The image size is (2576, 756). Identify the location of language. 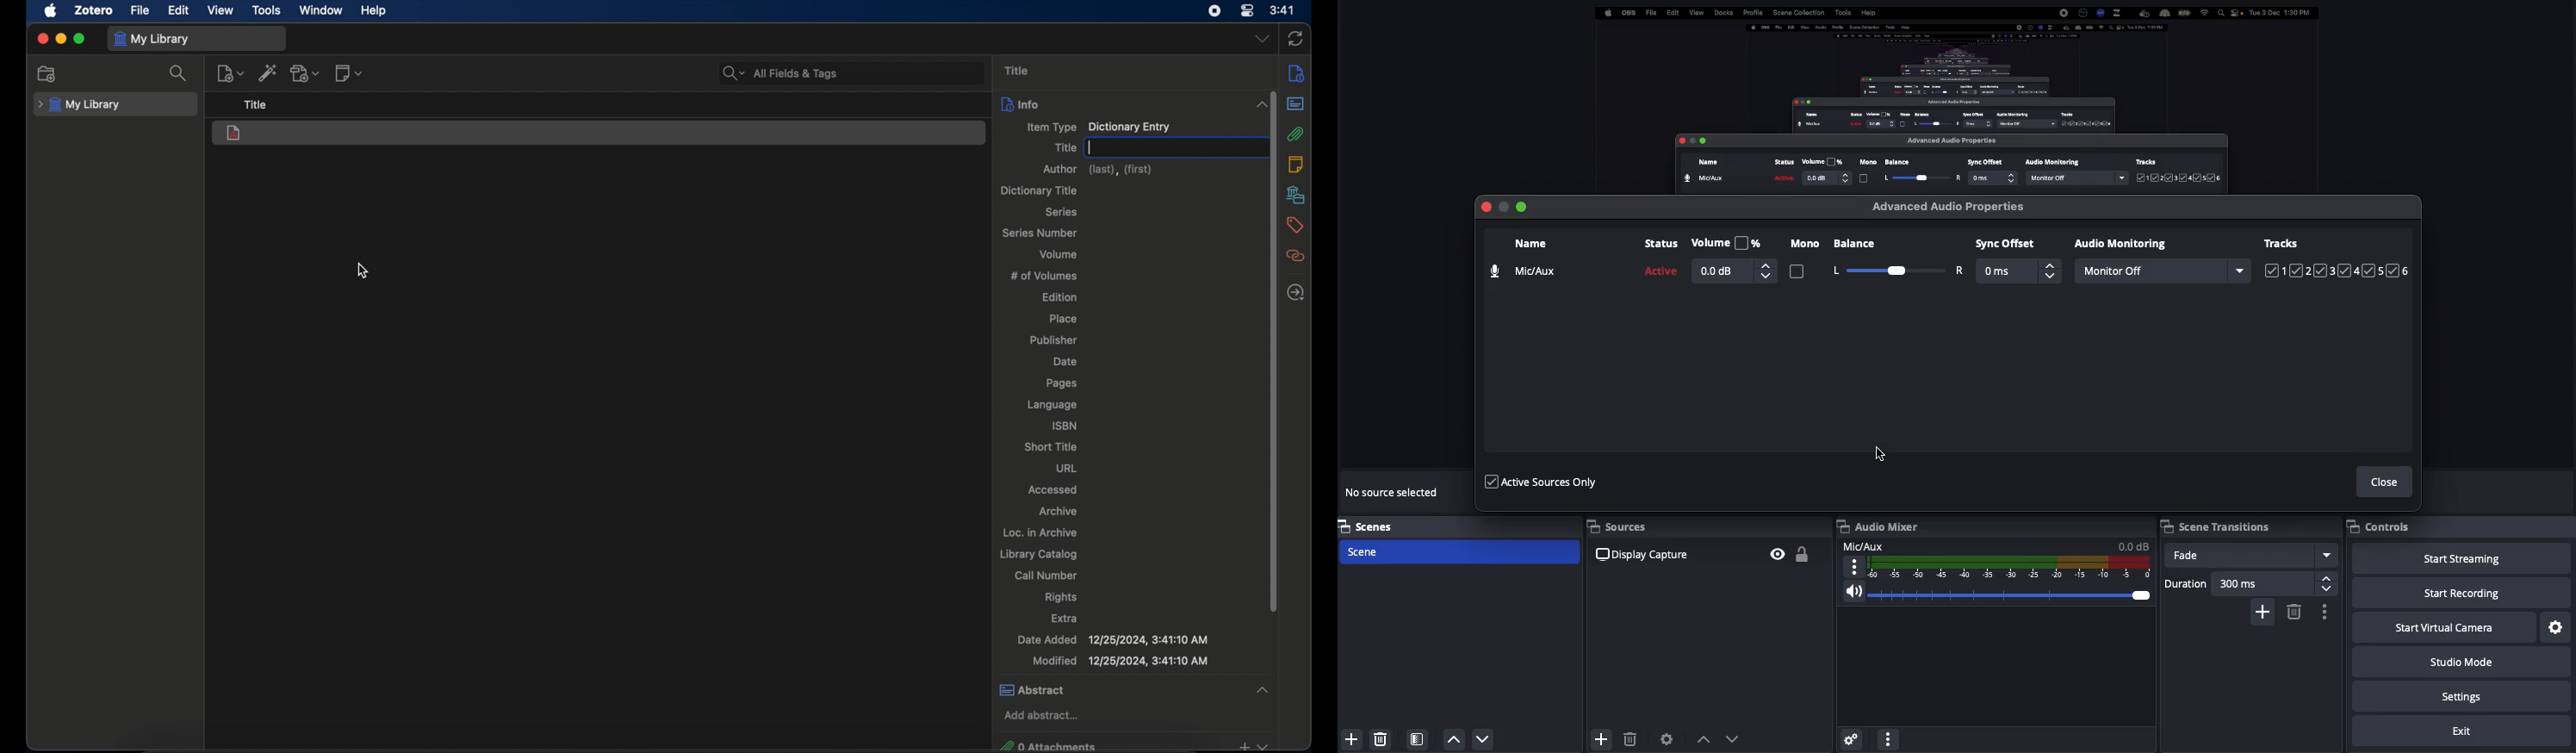
(1054, 405).